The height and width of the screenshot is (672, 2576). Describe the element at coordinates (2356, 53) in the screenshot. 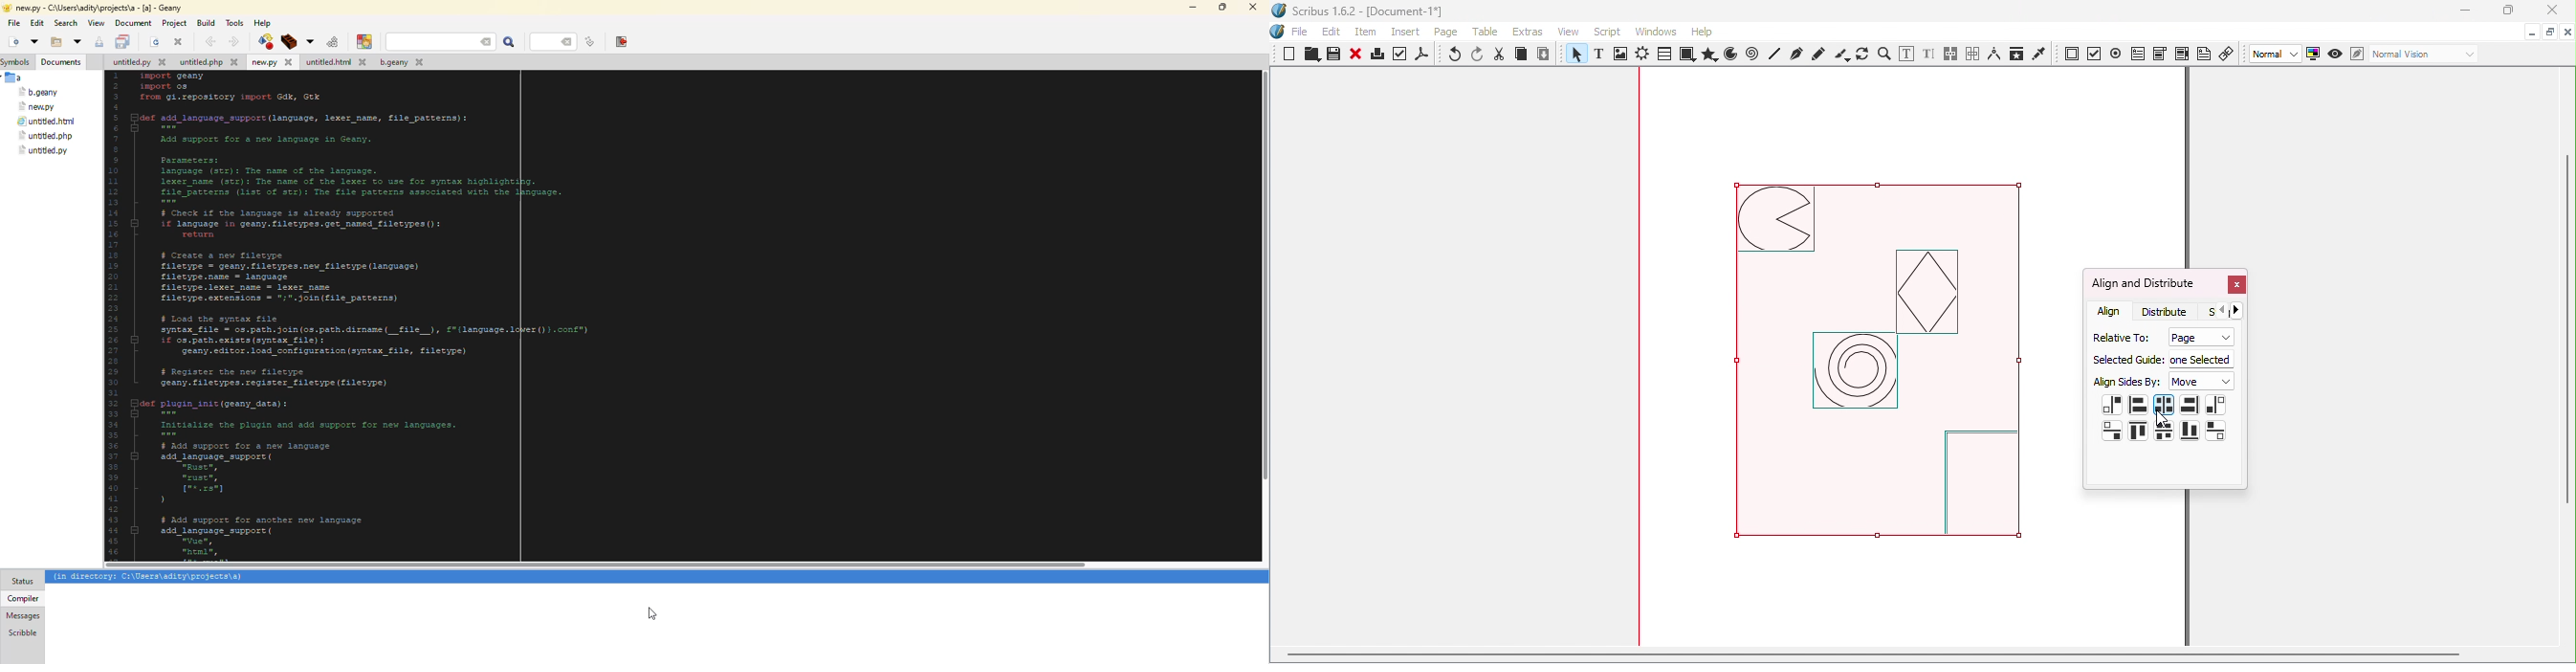

I see `Edit in Preview mode` at that location.